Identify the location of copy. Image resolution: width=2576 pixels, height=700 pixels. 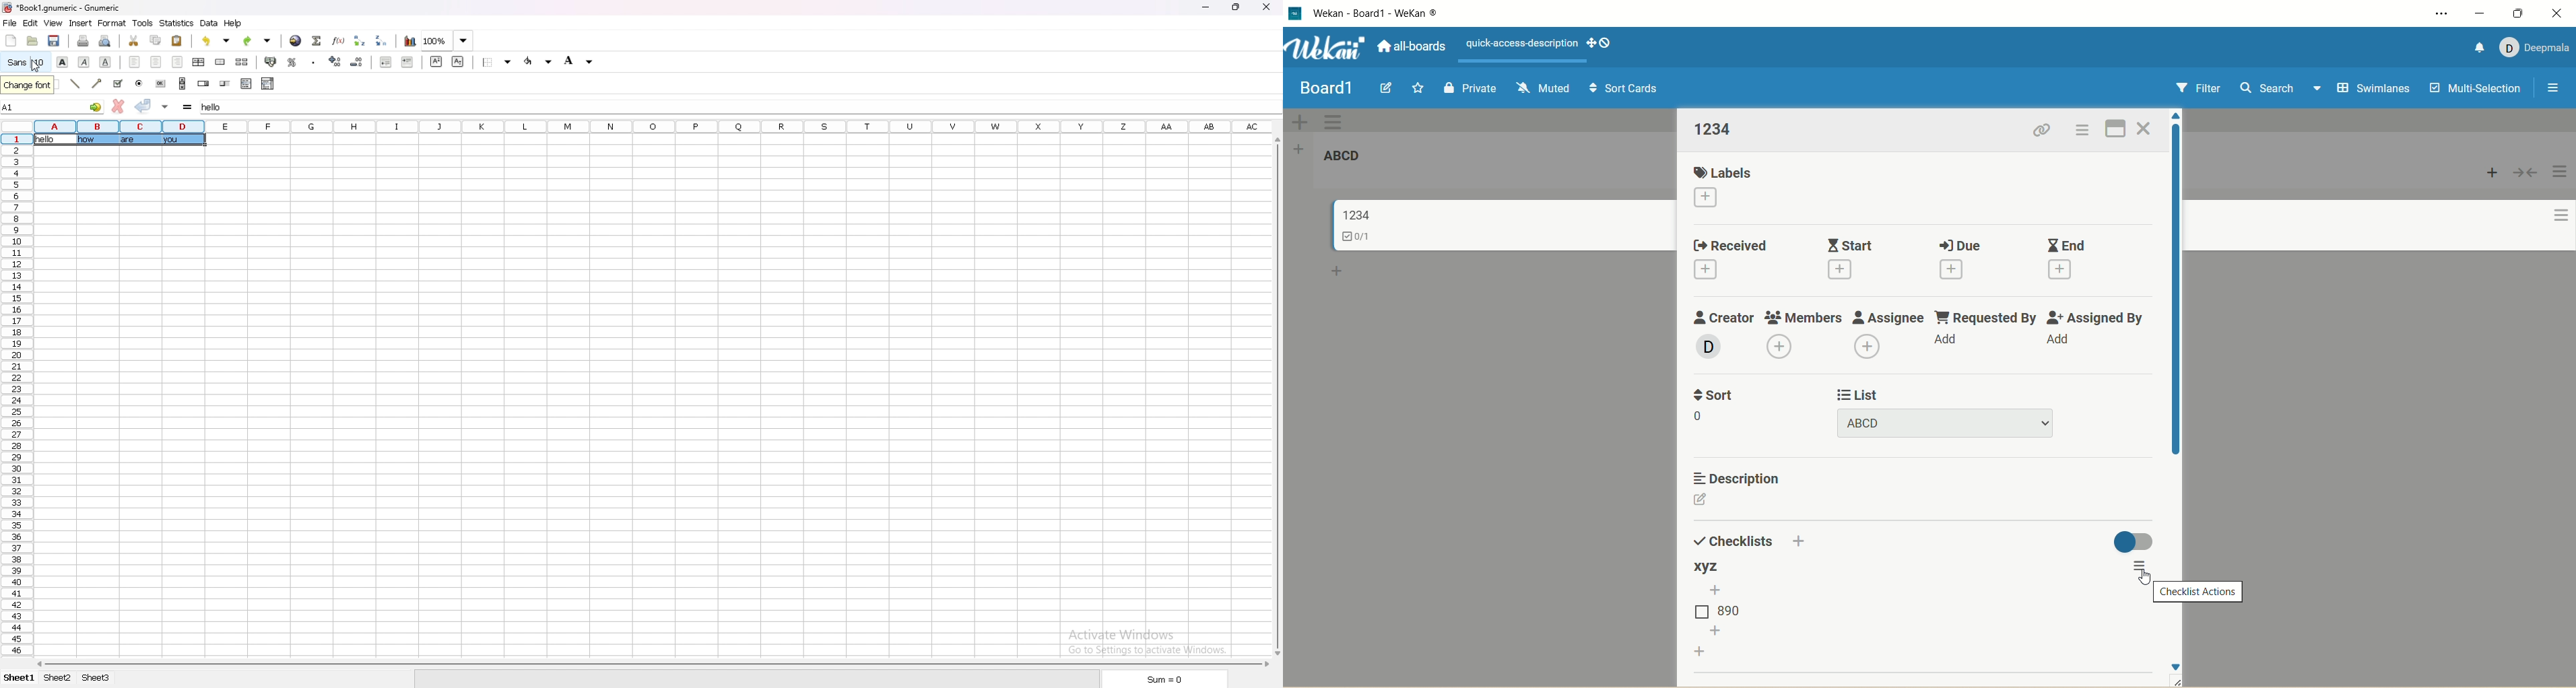
(155, 40).